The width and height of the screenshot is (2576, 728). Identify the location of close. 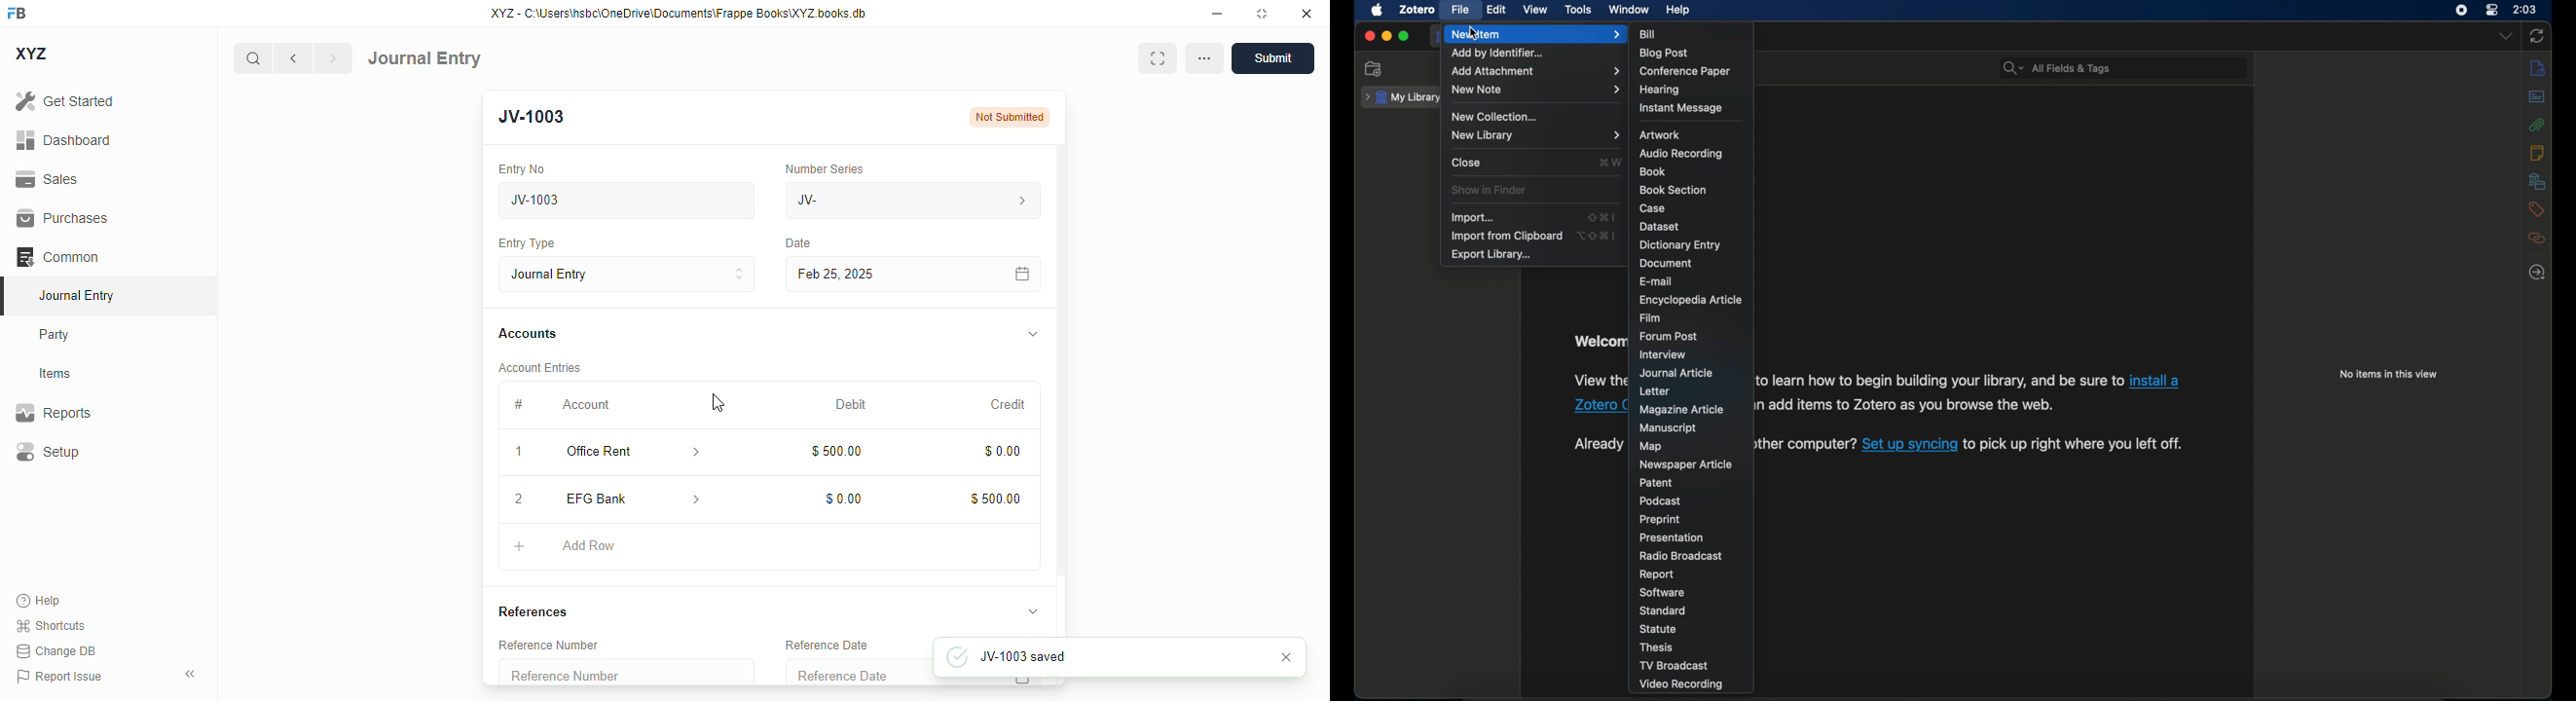
(1306, 13).